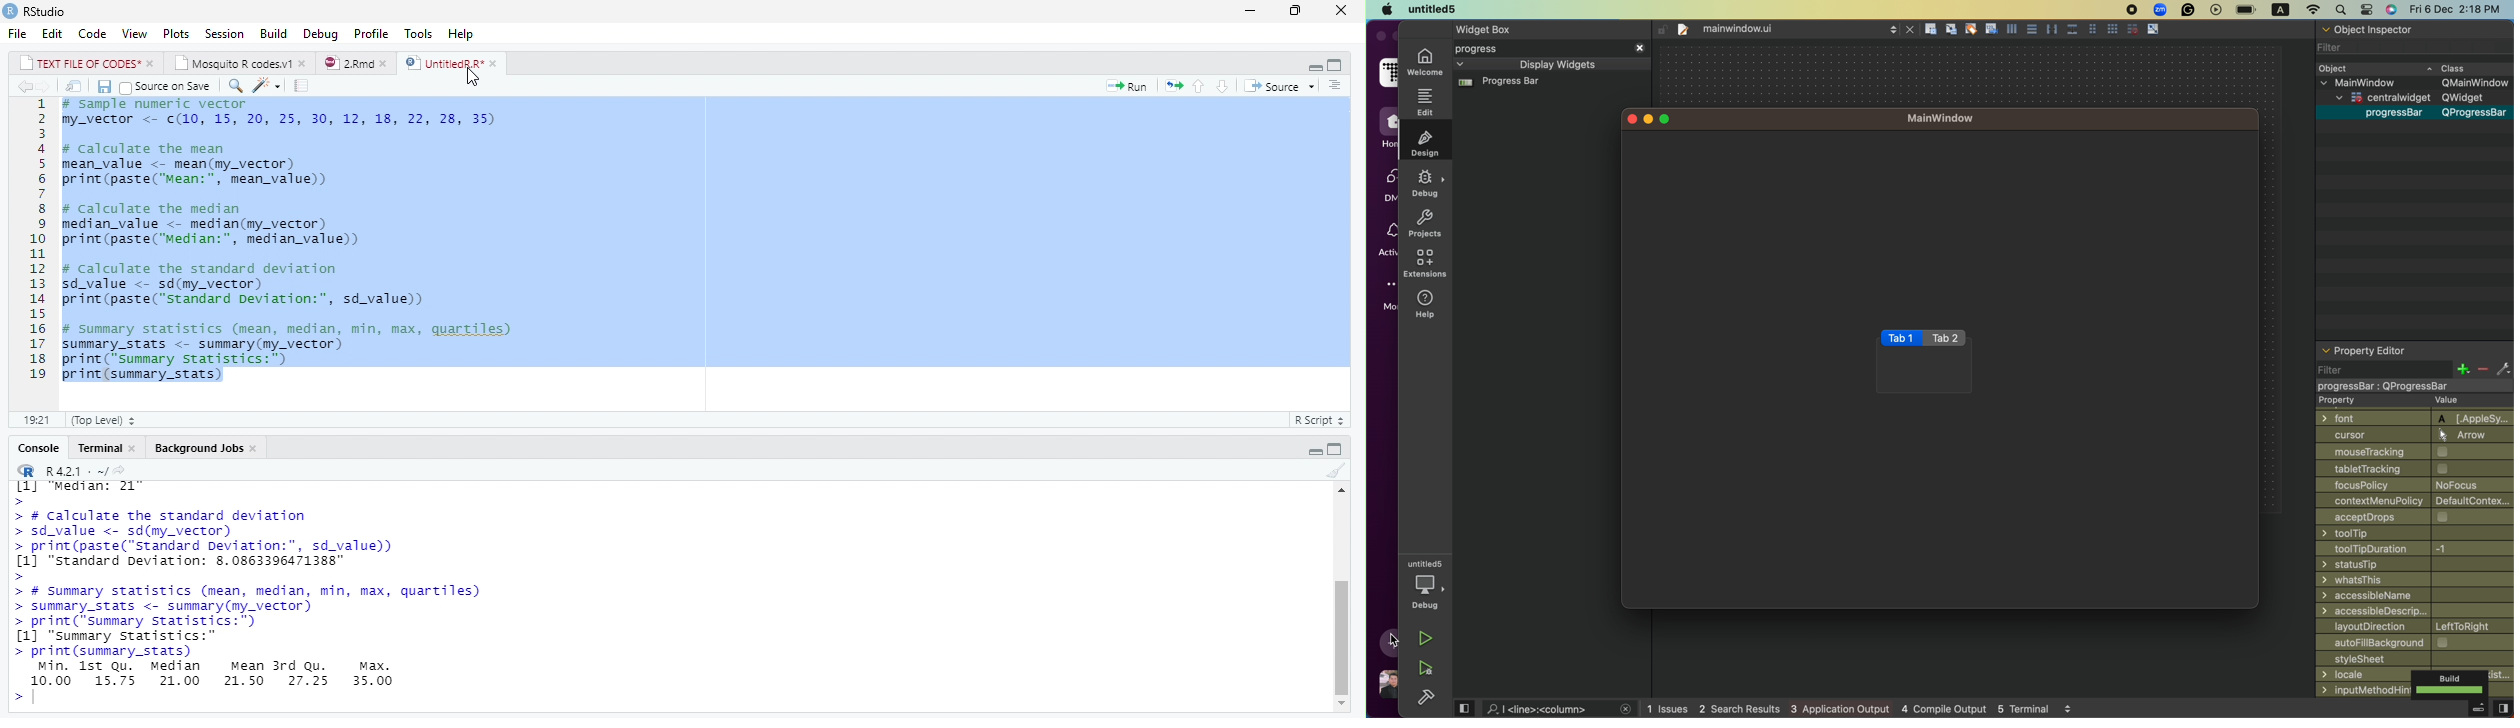 The height and width of the screenshot is (728, 2520). What do you see at coordinates (2483, 370) in the screenshot?
I see `minus` at bounding box center [2483, 370].